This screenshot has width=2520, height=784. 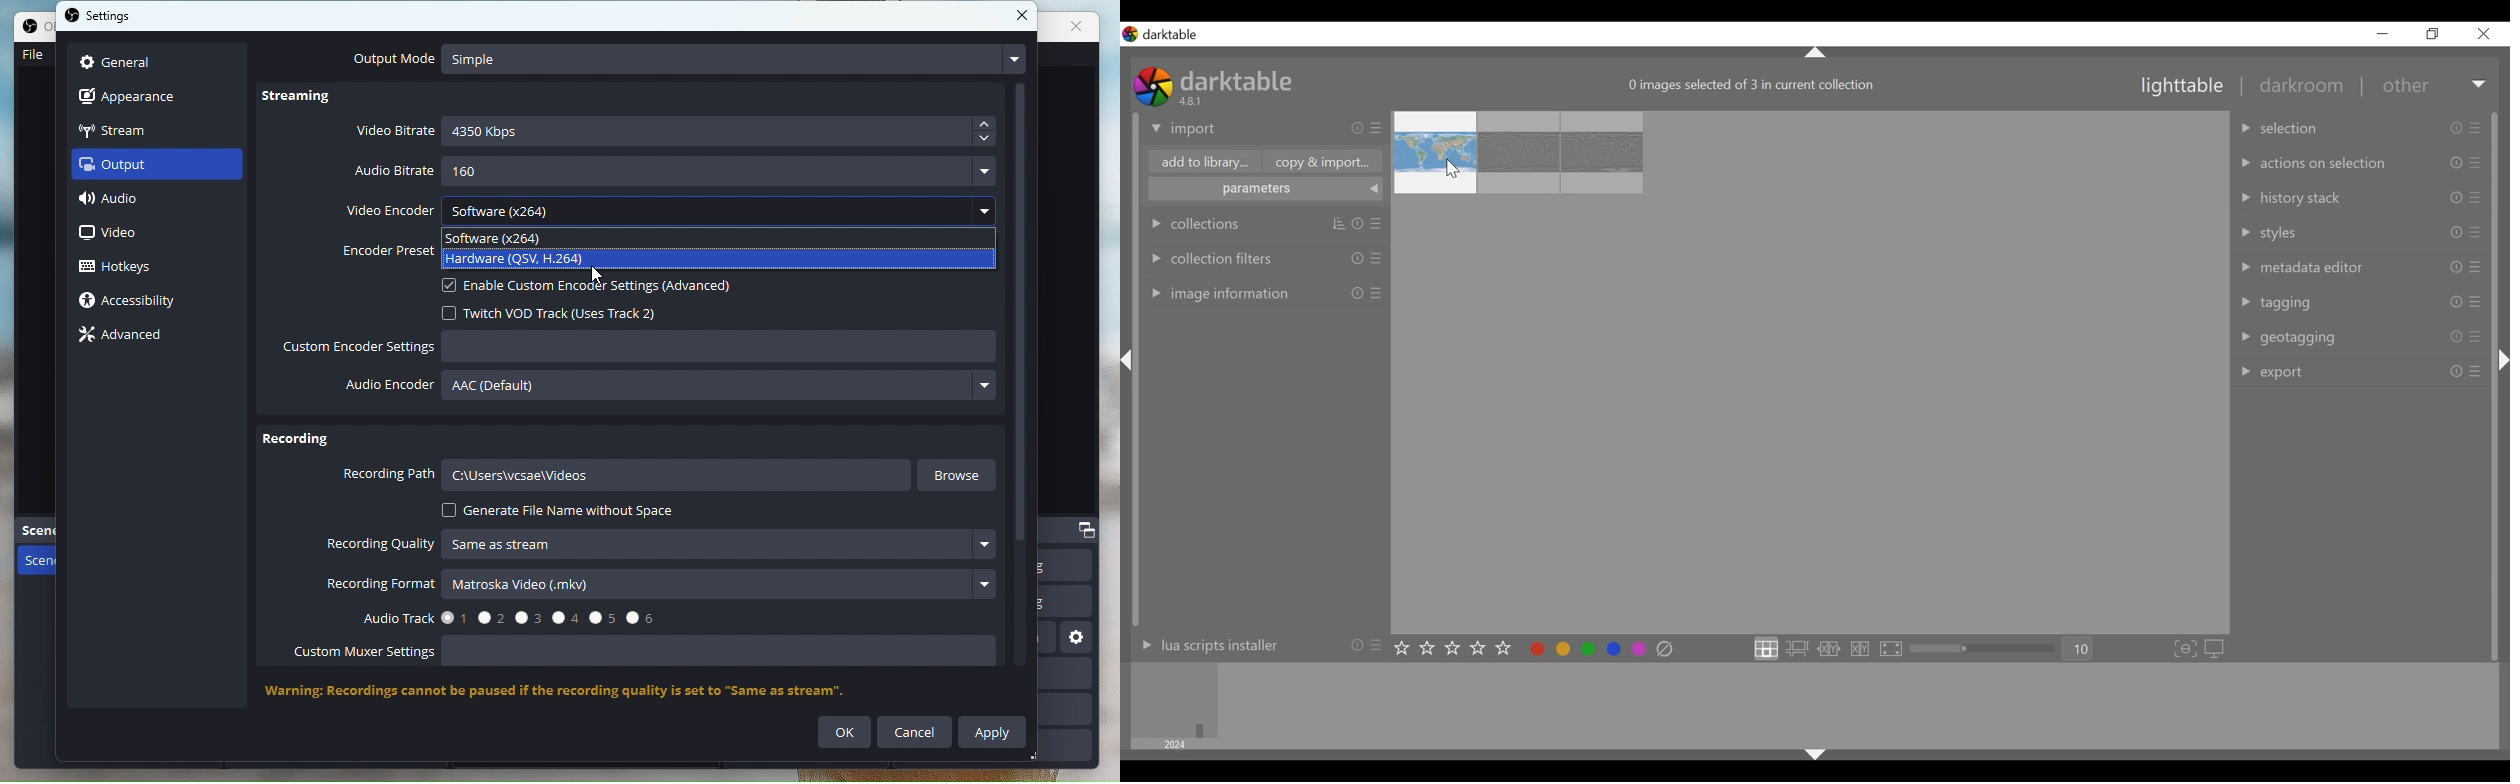 What do you see at coordinates (661, 586) in the screenshot?
I see `Recording Format` at bounding box center [661, 586].